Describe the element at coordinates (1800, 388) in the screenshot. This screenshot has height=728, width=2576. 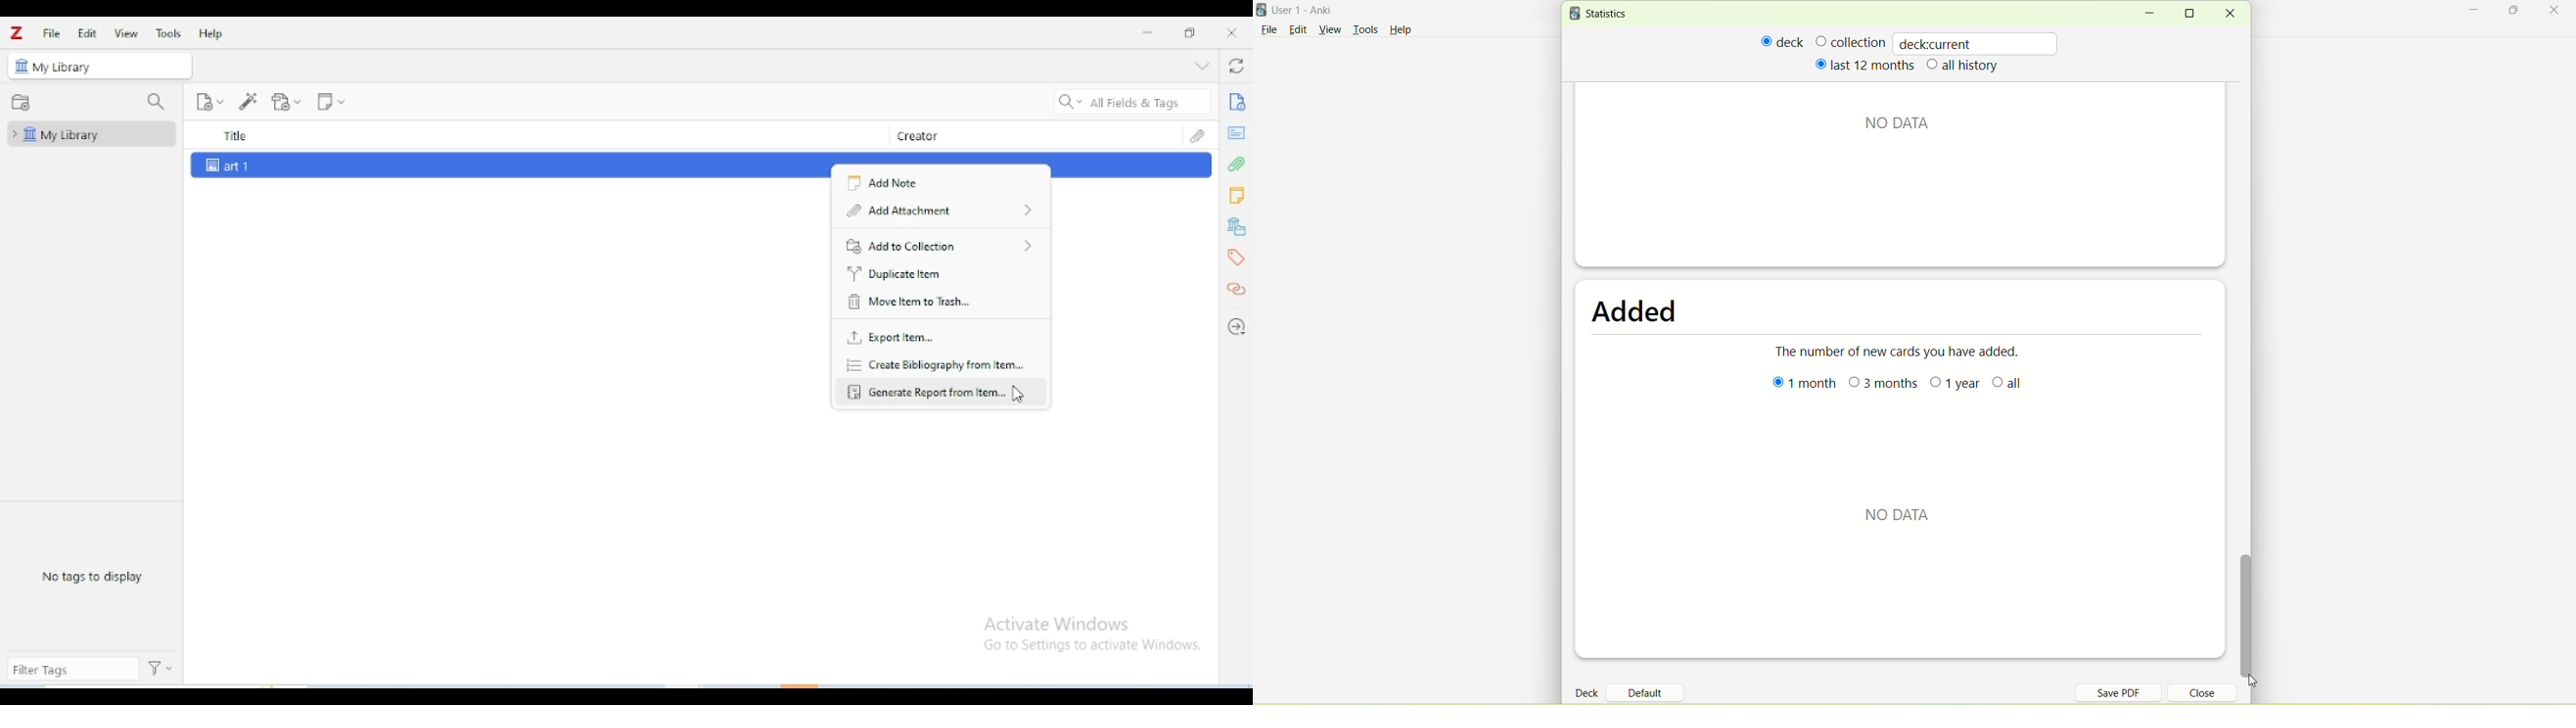
I see `1 month` at that location.